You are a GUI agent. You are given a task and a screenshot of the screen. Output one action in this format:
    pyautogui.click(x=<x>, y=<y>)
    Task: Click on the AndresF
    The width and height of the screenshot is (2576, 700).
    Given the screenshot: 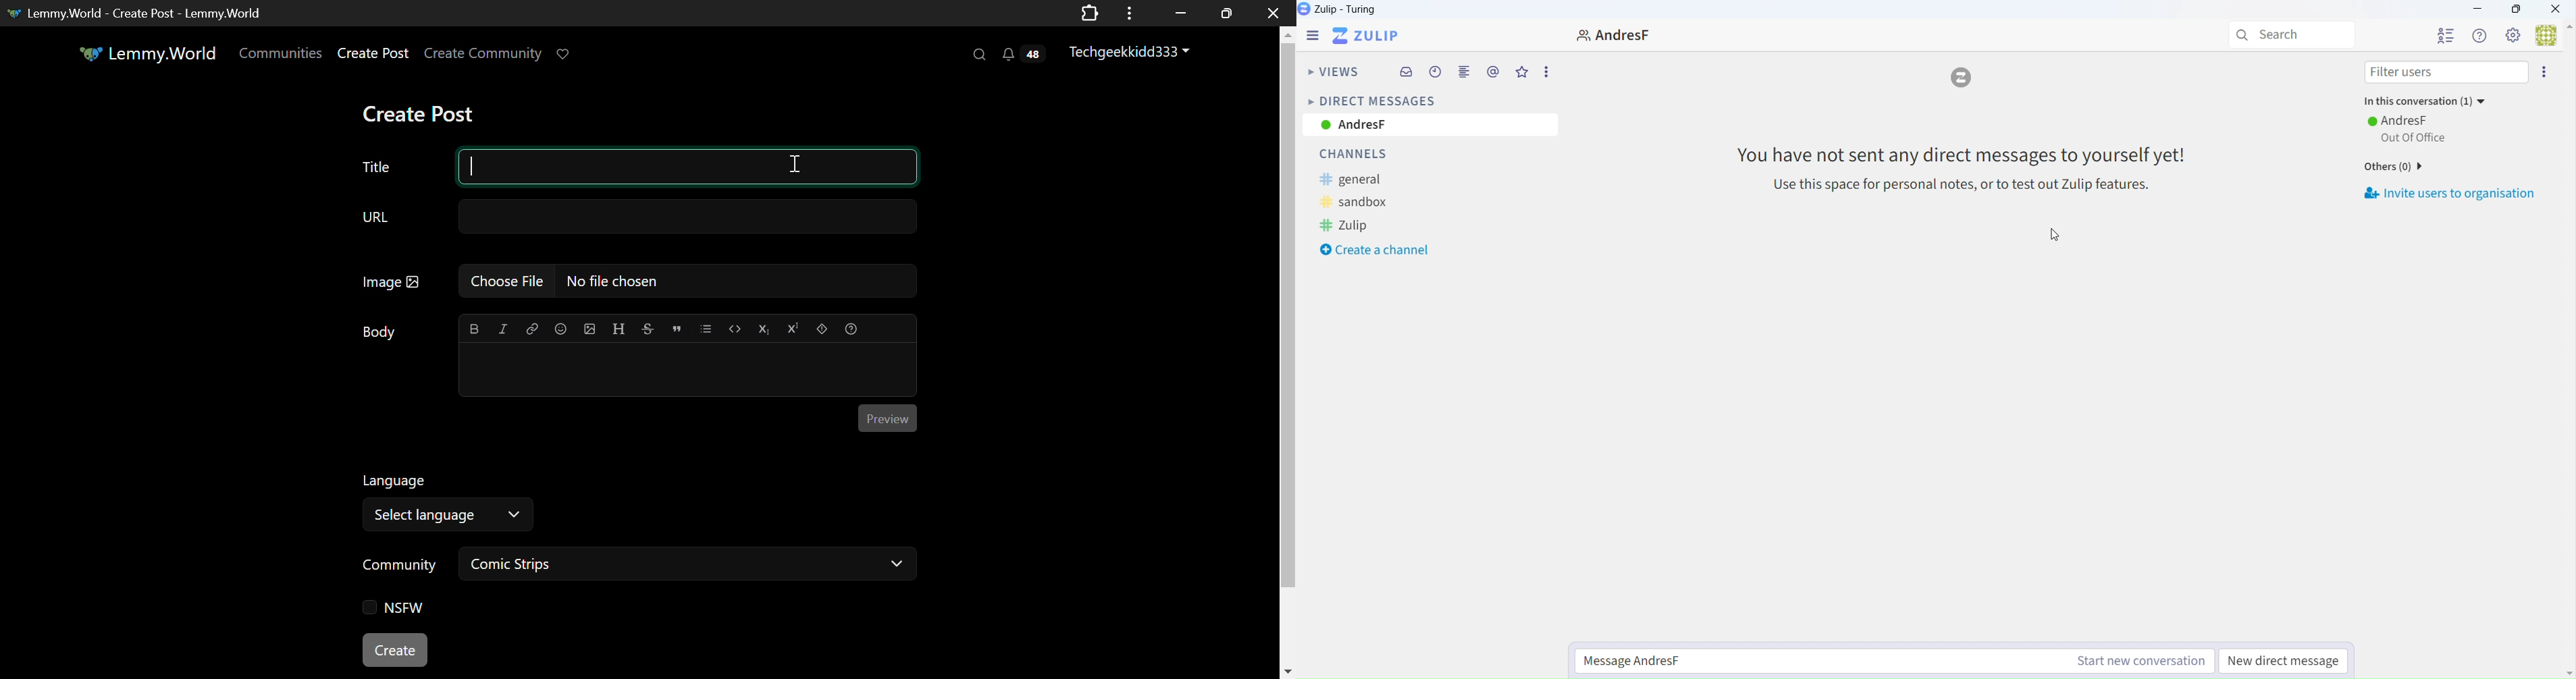 What is the action you would take?
    pyautogui.click(x=1428, y=126)
    